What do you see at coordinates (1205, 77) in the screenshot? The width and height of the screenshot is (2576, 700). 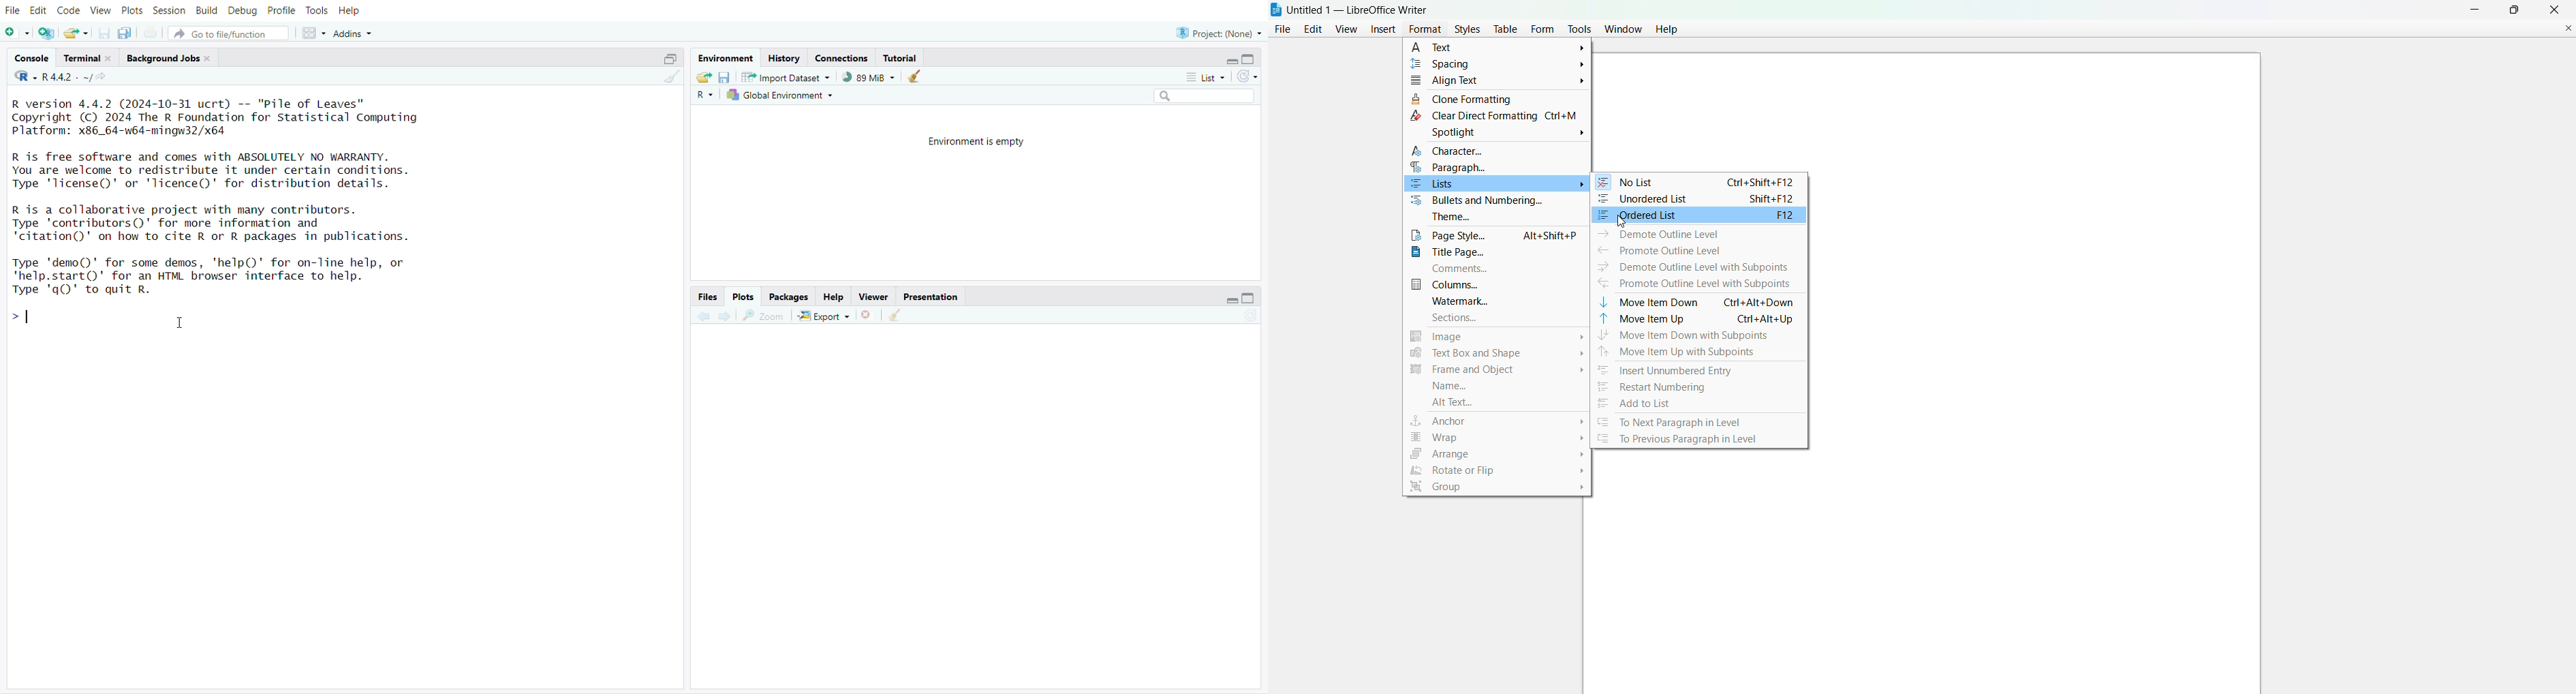 I see `List` at bounding box center [1205, 77].